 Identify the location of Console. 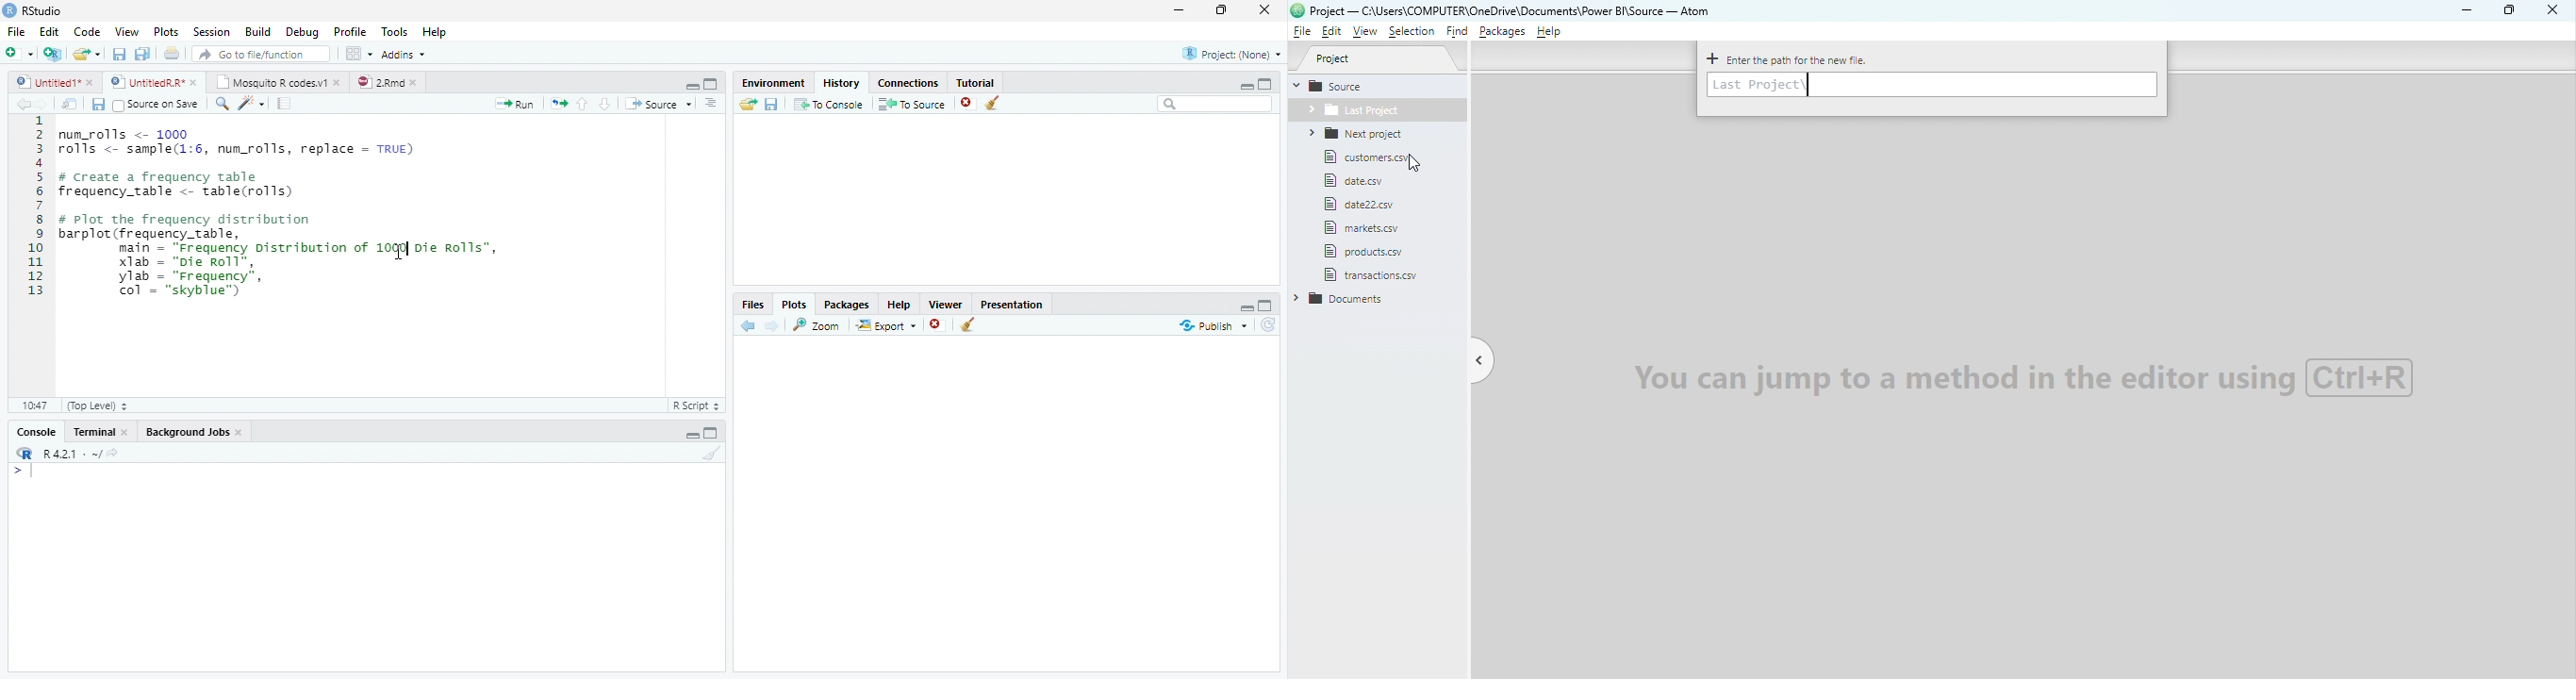
(36, 431).